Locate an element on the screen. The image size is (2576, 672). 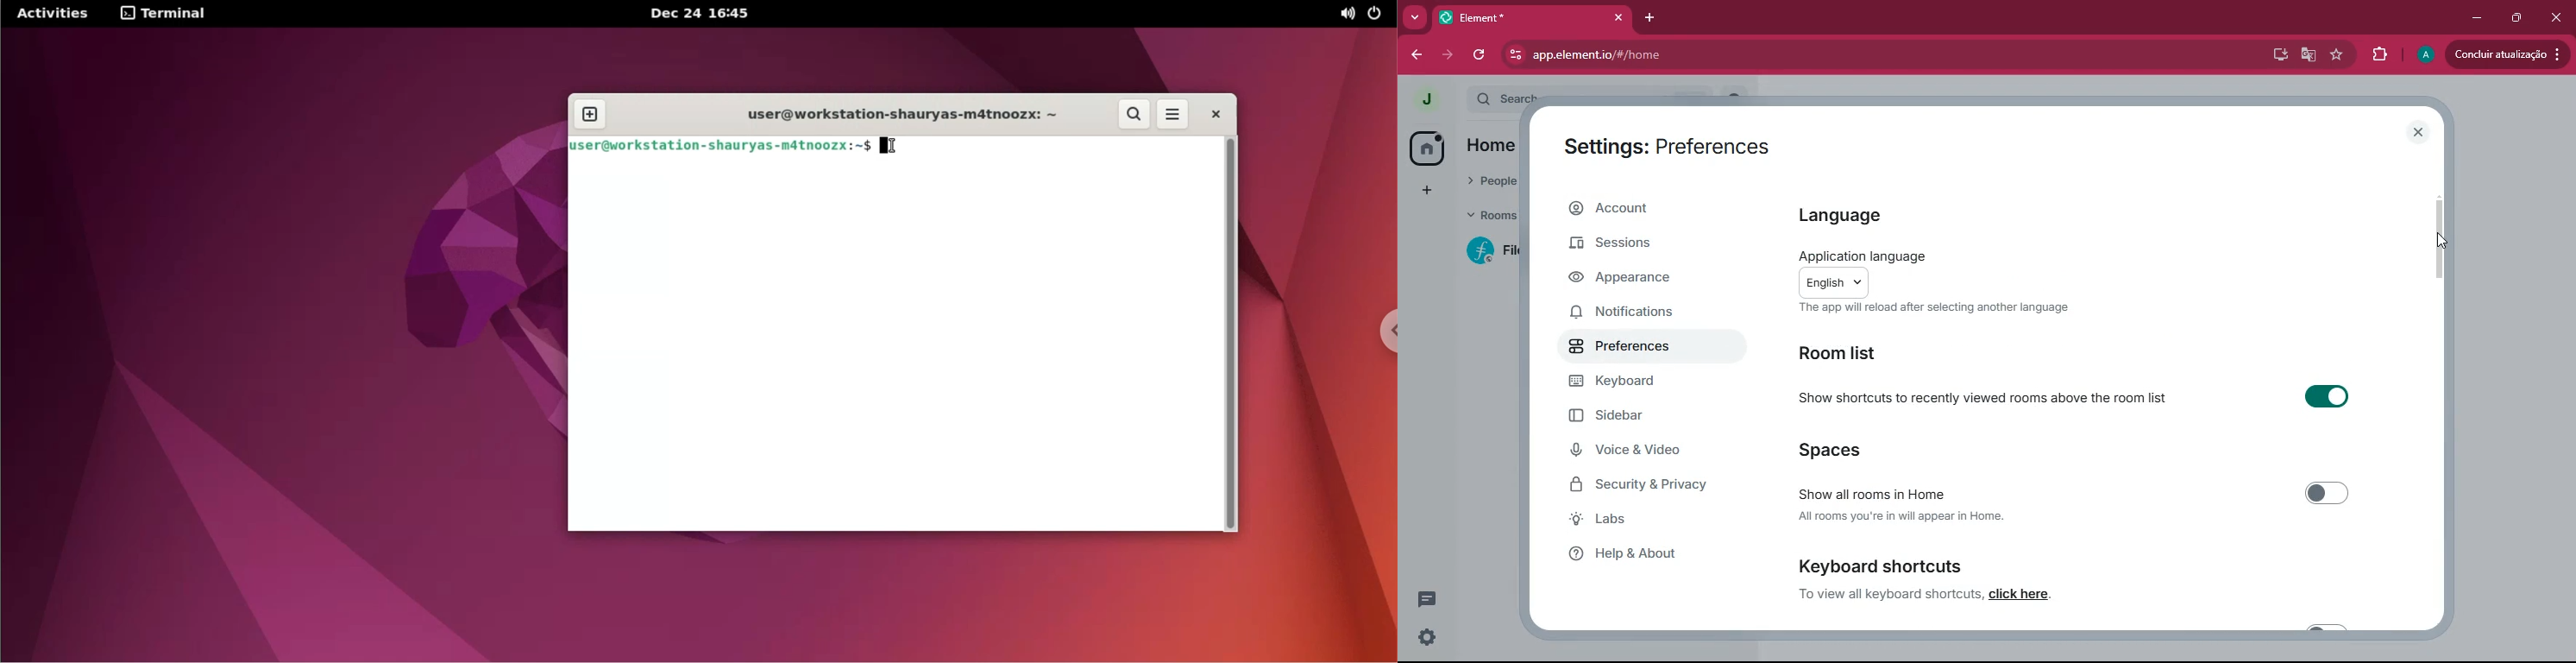
labs is located at coordinates (1642, 522).